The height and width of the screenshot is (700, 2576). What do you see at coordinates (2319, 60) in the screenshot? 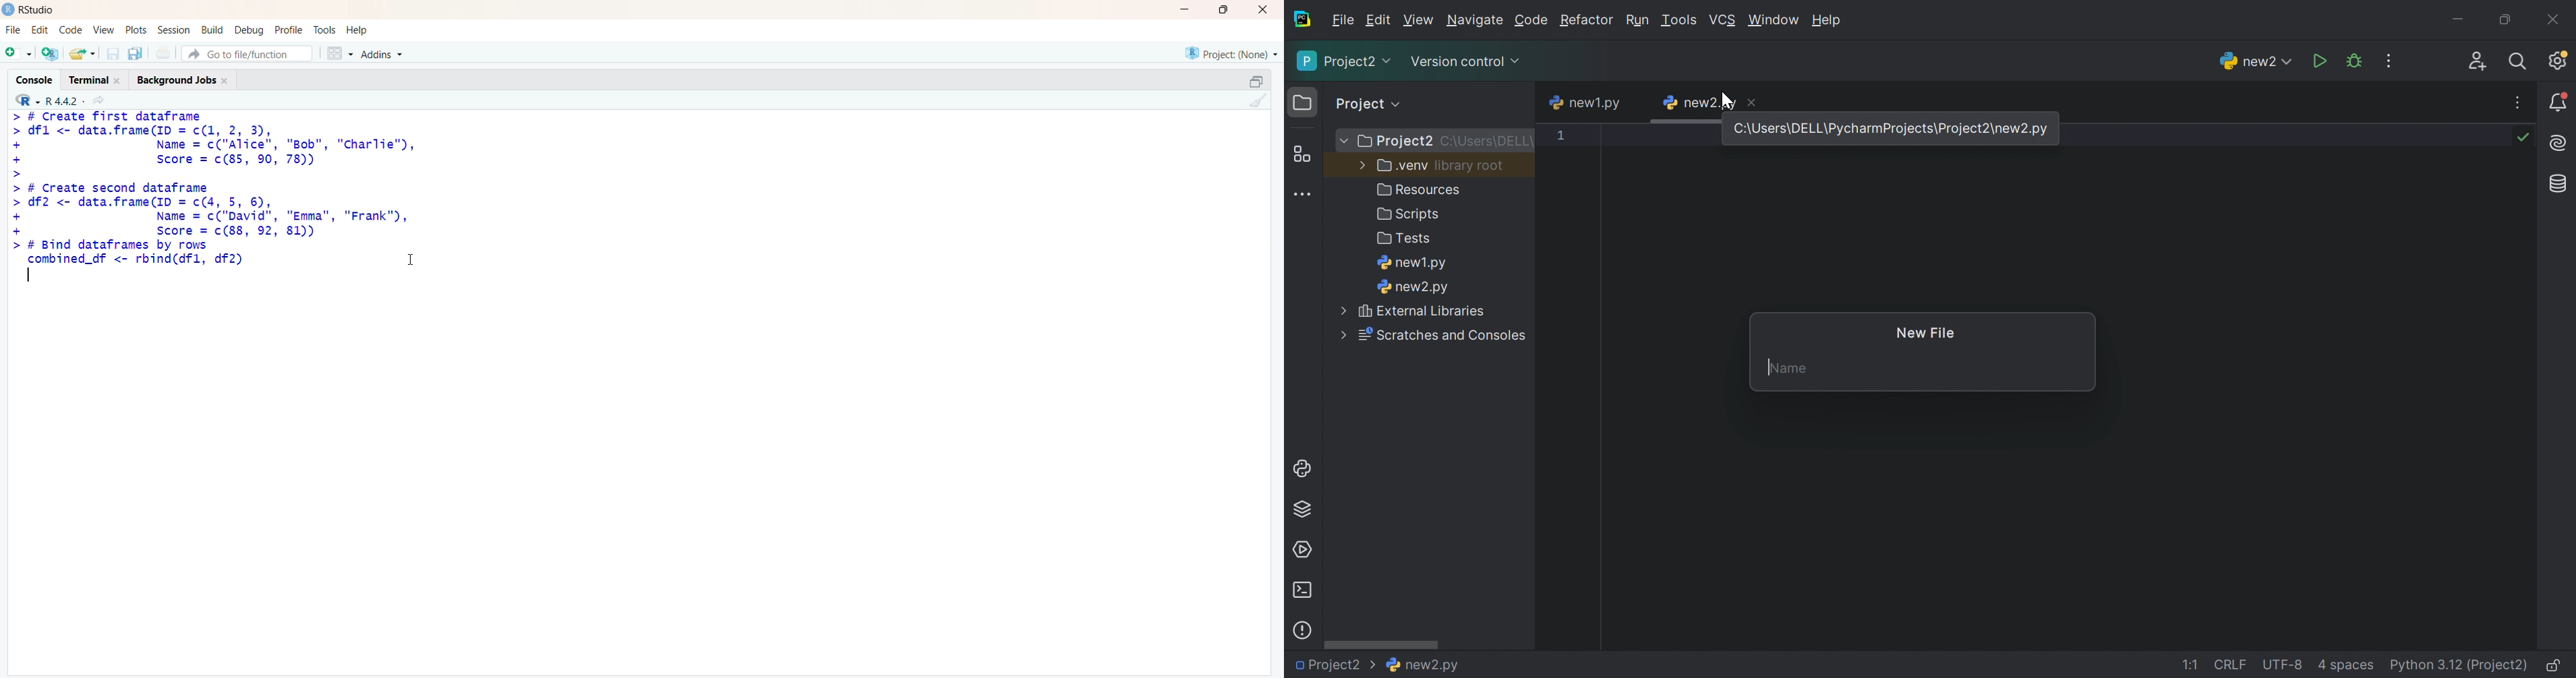
I see `Run` at bounding box center [2319, 60].